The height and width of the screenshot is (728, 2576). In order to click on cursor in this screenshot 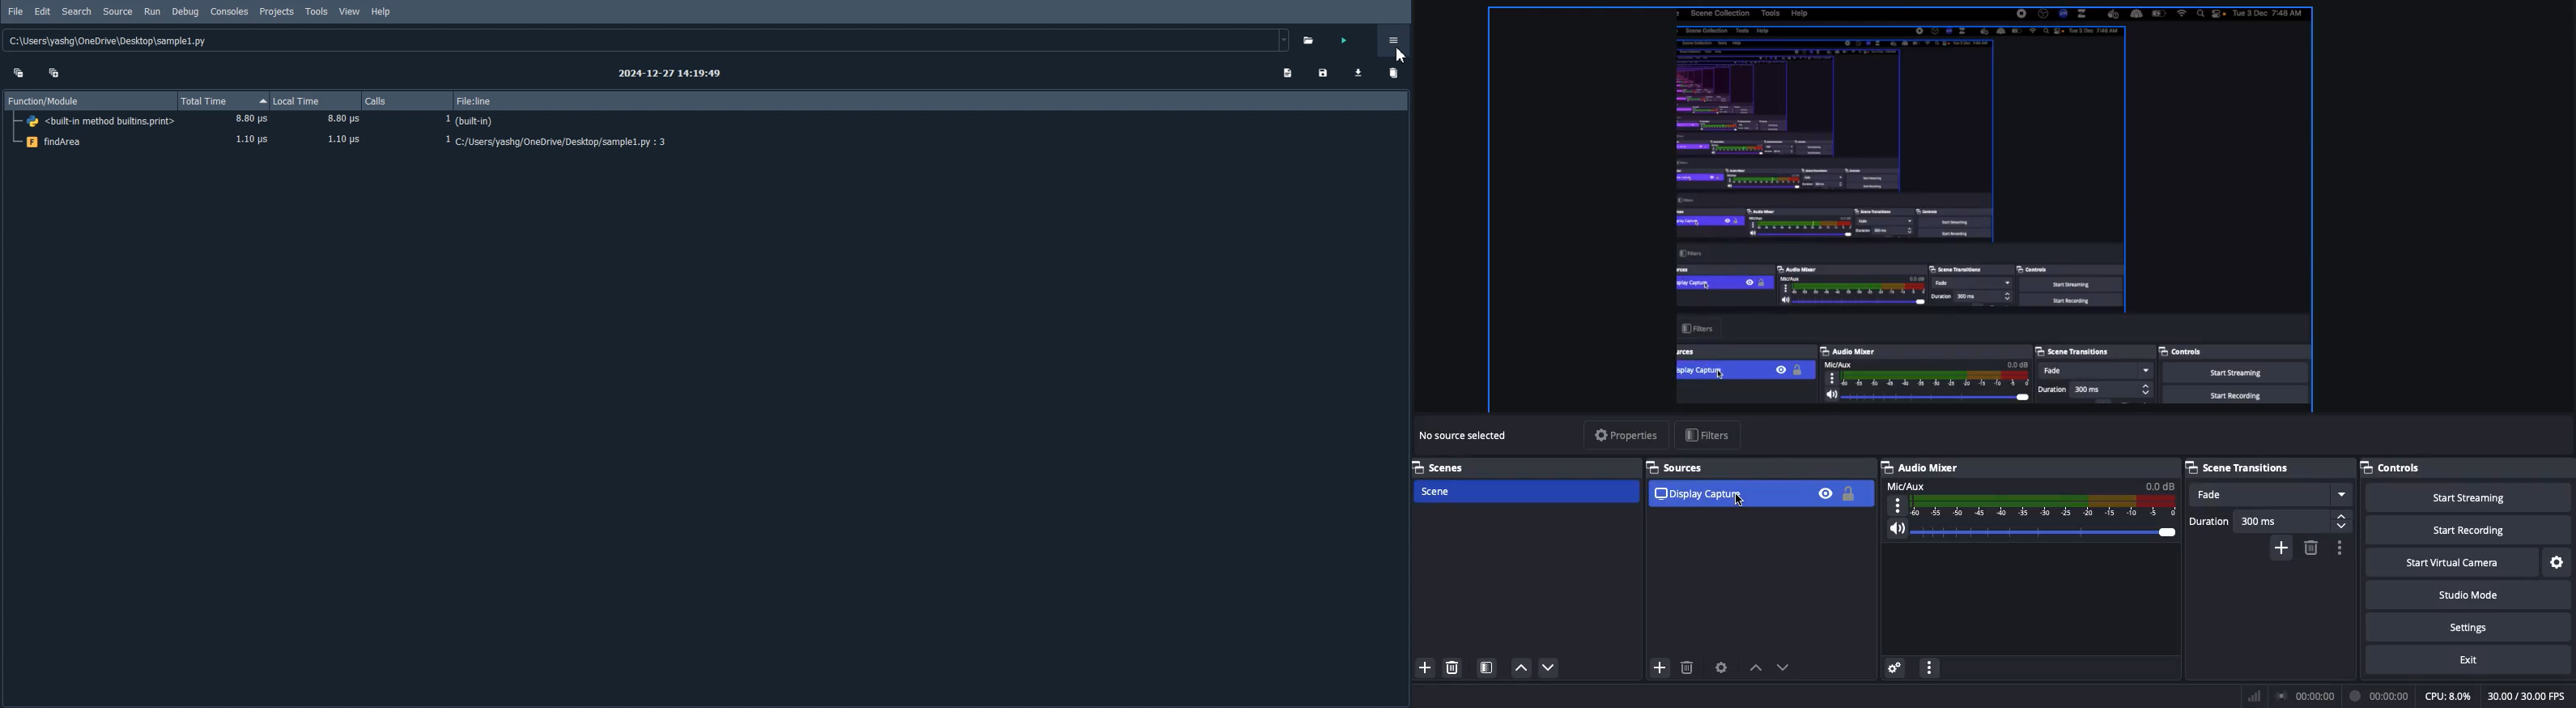, I will do `click(1740, 501)`.